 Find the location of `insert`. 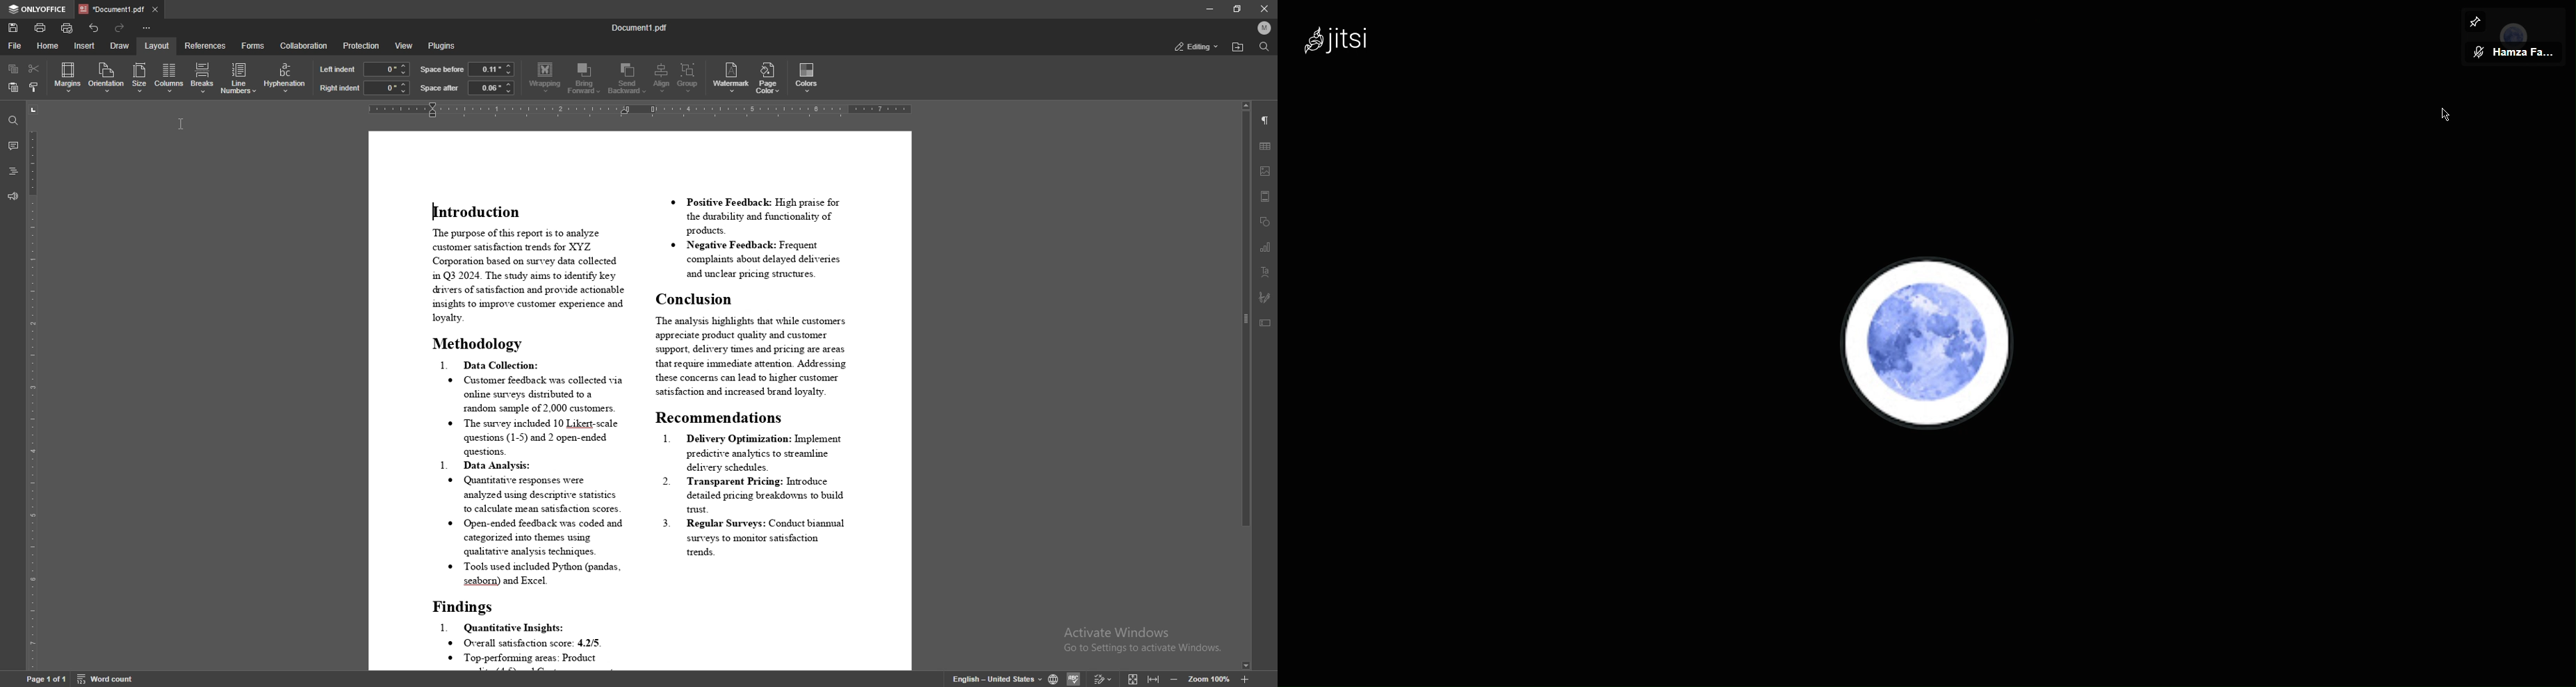

insert is located at coordinates (85, 47).